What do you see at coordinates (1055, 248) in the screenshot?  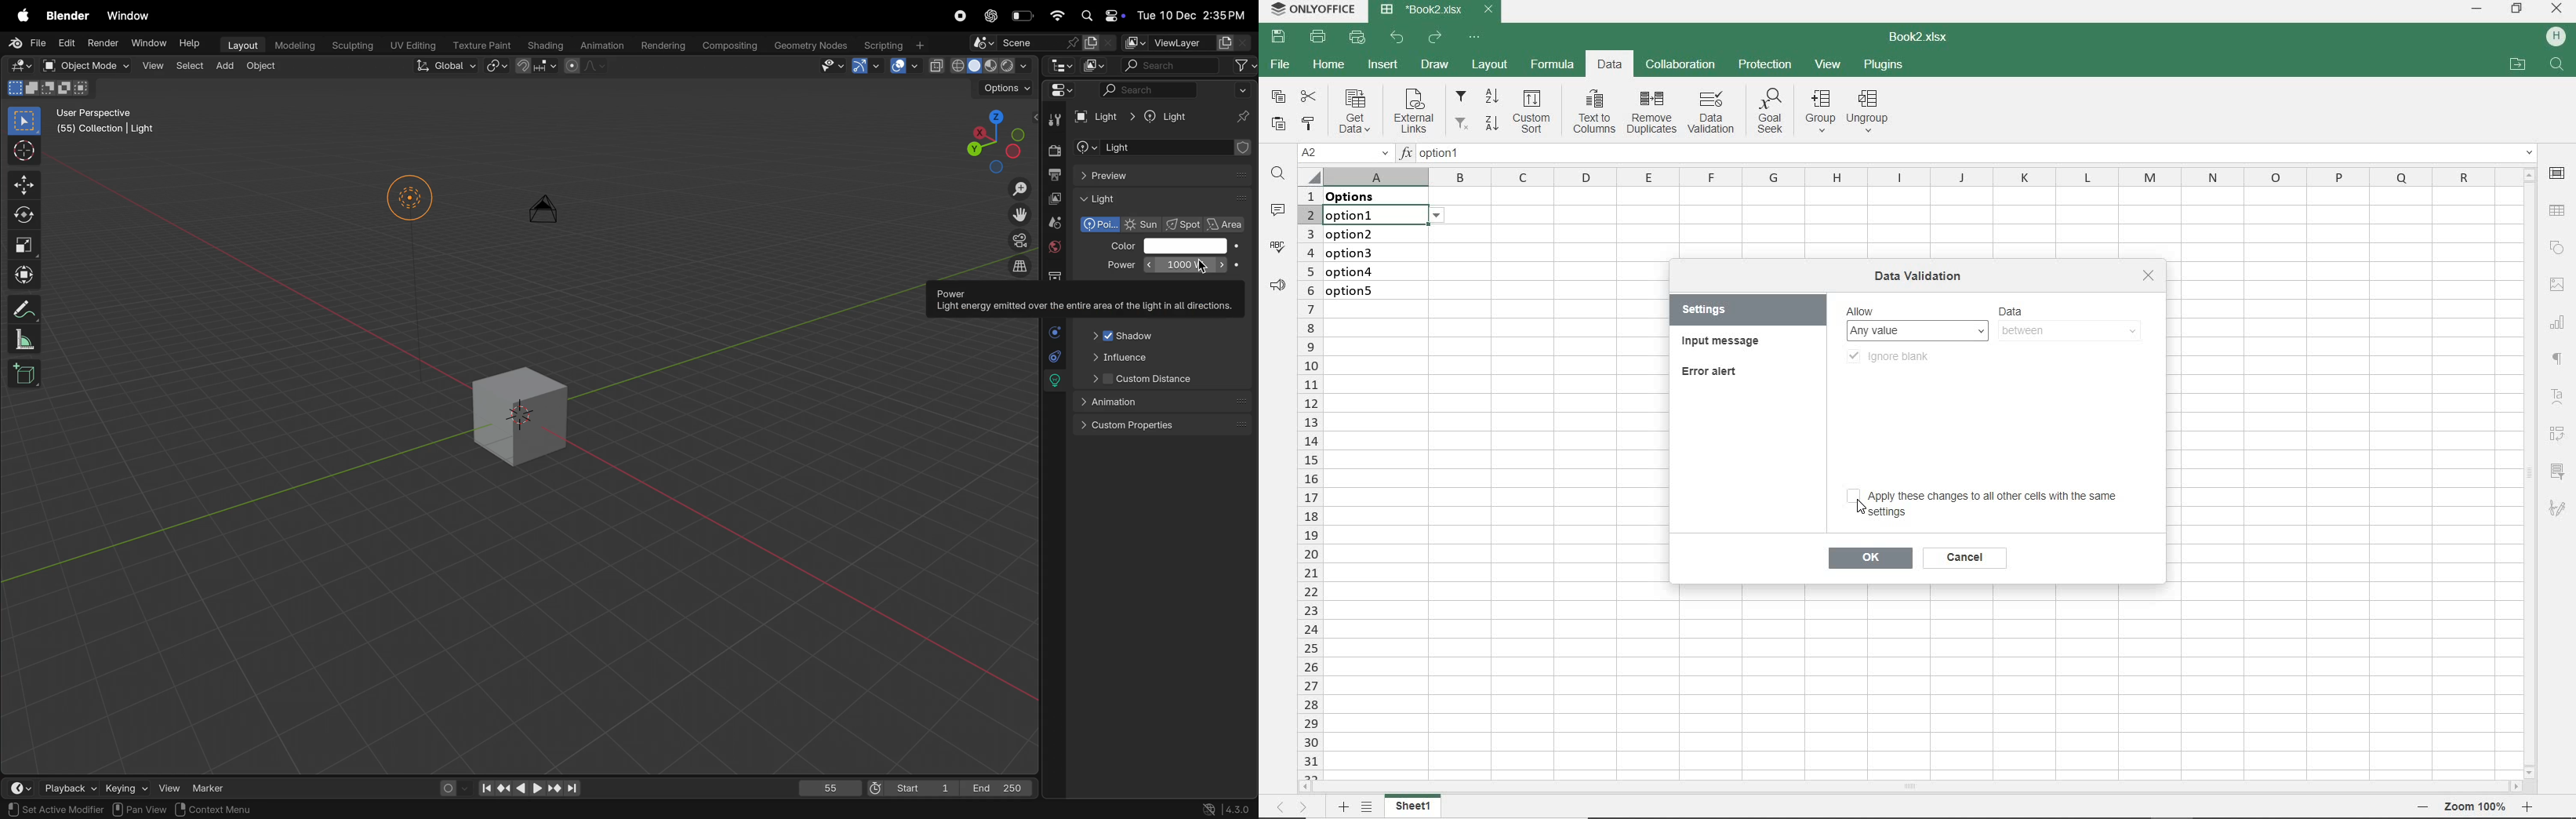 I see `world` at bounding box center [1055, 248].